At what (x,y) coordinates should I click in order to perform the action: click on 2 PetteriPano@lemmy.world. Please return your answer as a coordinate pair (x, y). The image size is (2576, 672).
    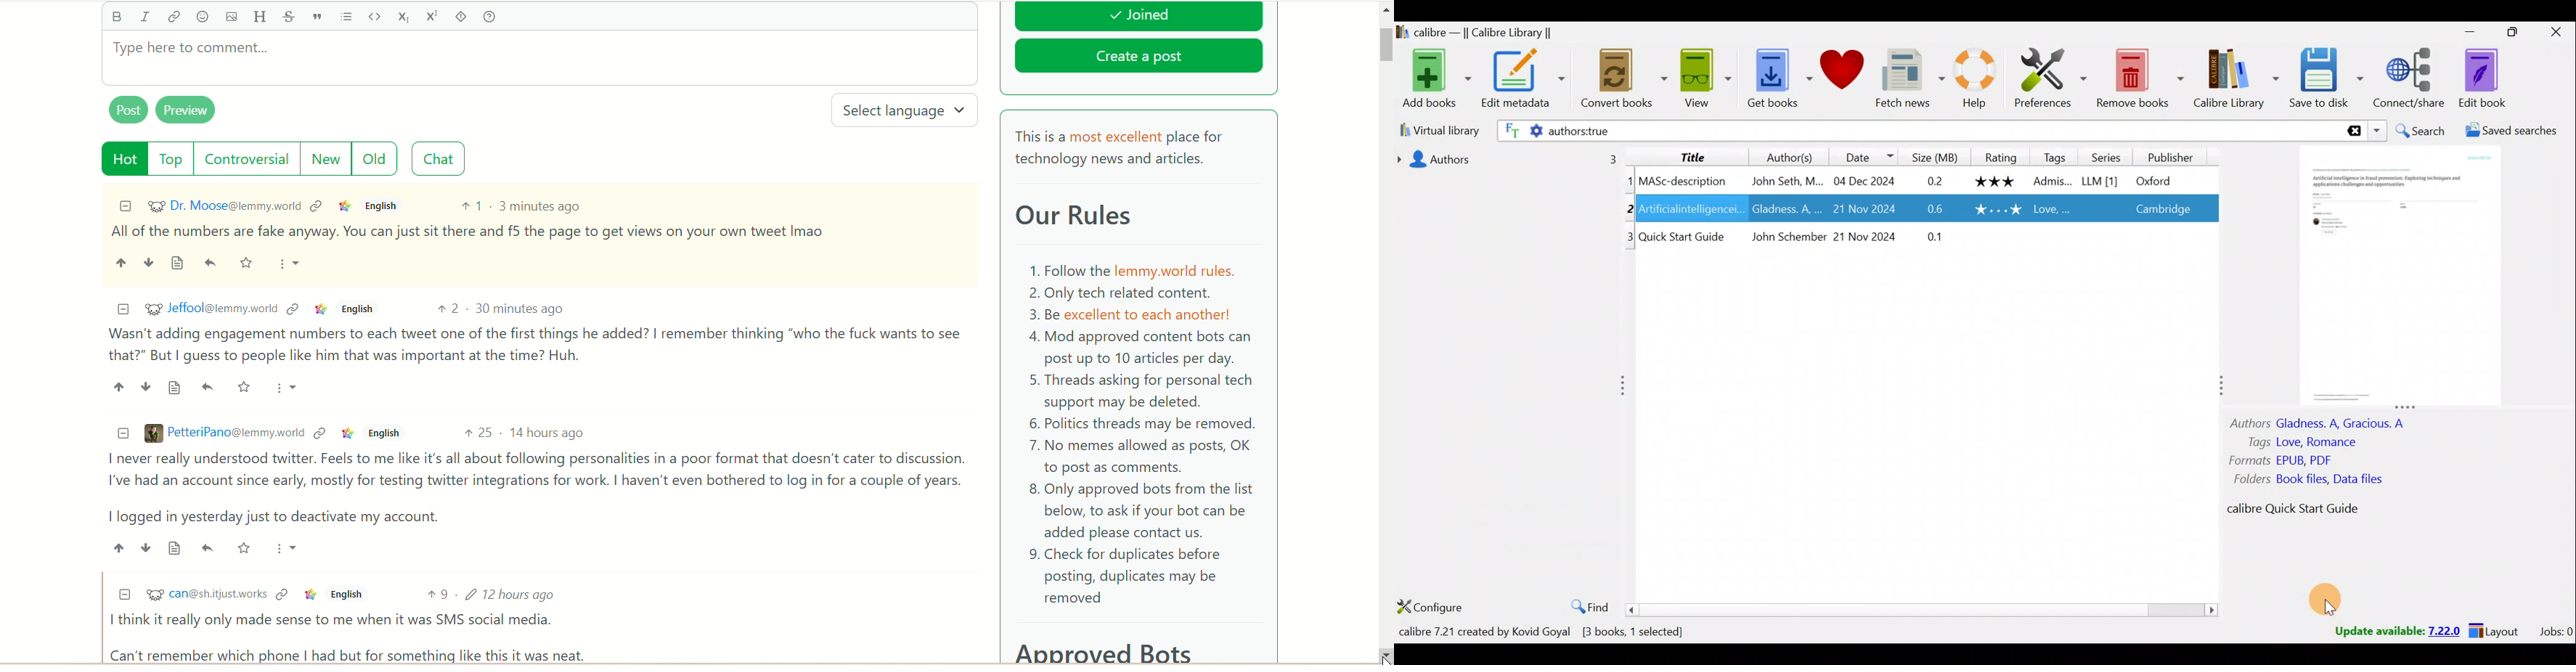
    Looking at the image, I should click on (224, 433).